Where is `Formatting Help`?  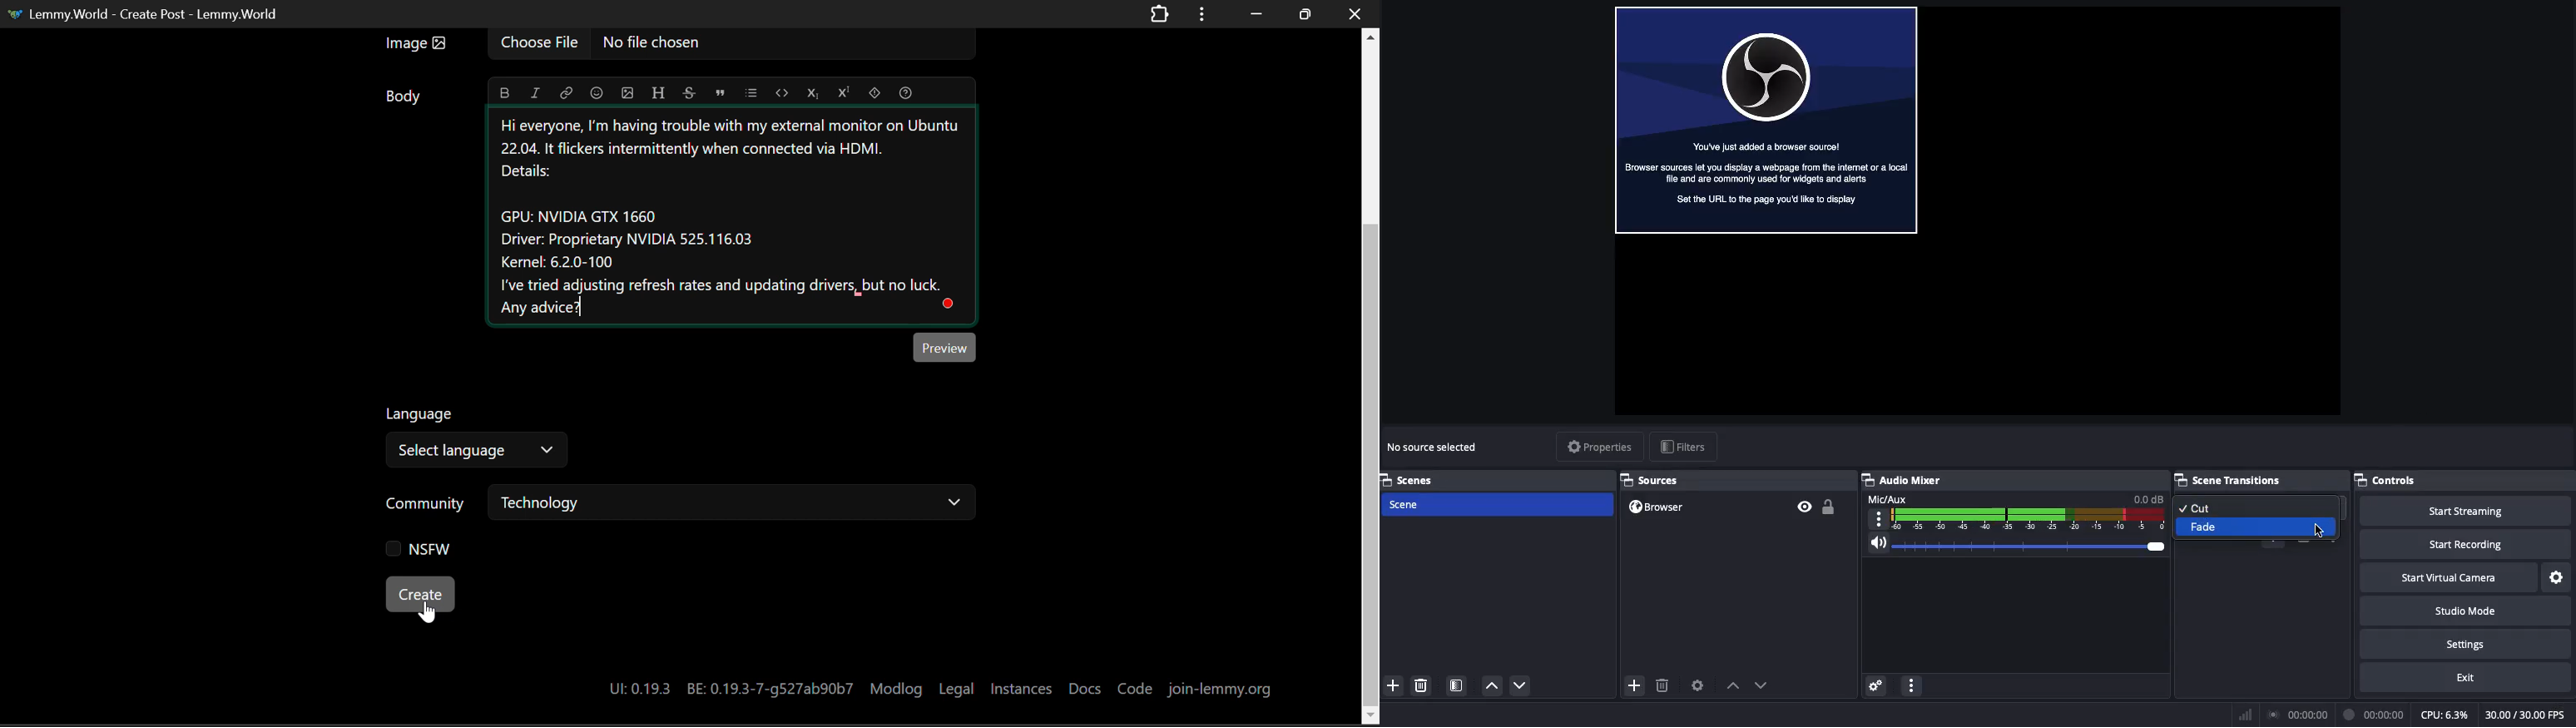
Formatting Help is located at coordinates (905, 91).